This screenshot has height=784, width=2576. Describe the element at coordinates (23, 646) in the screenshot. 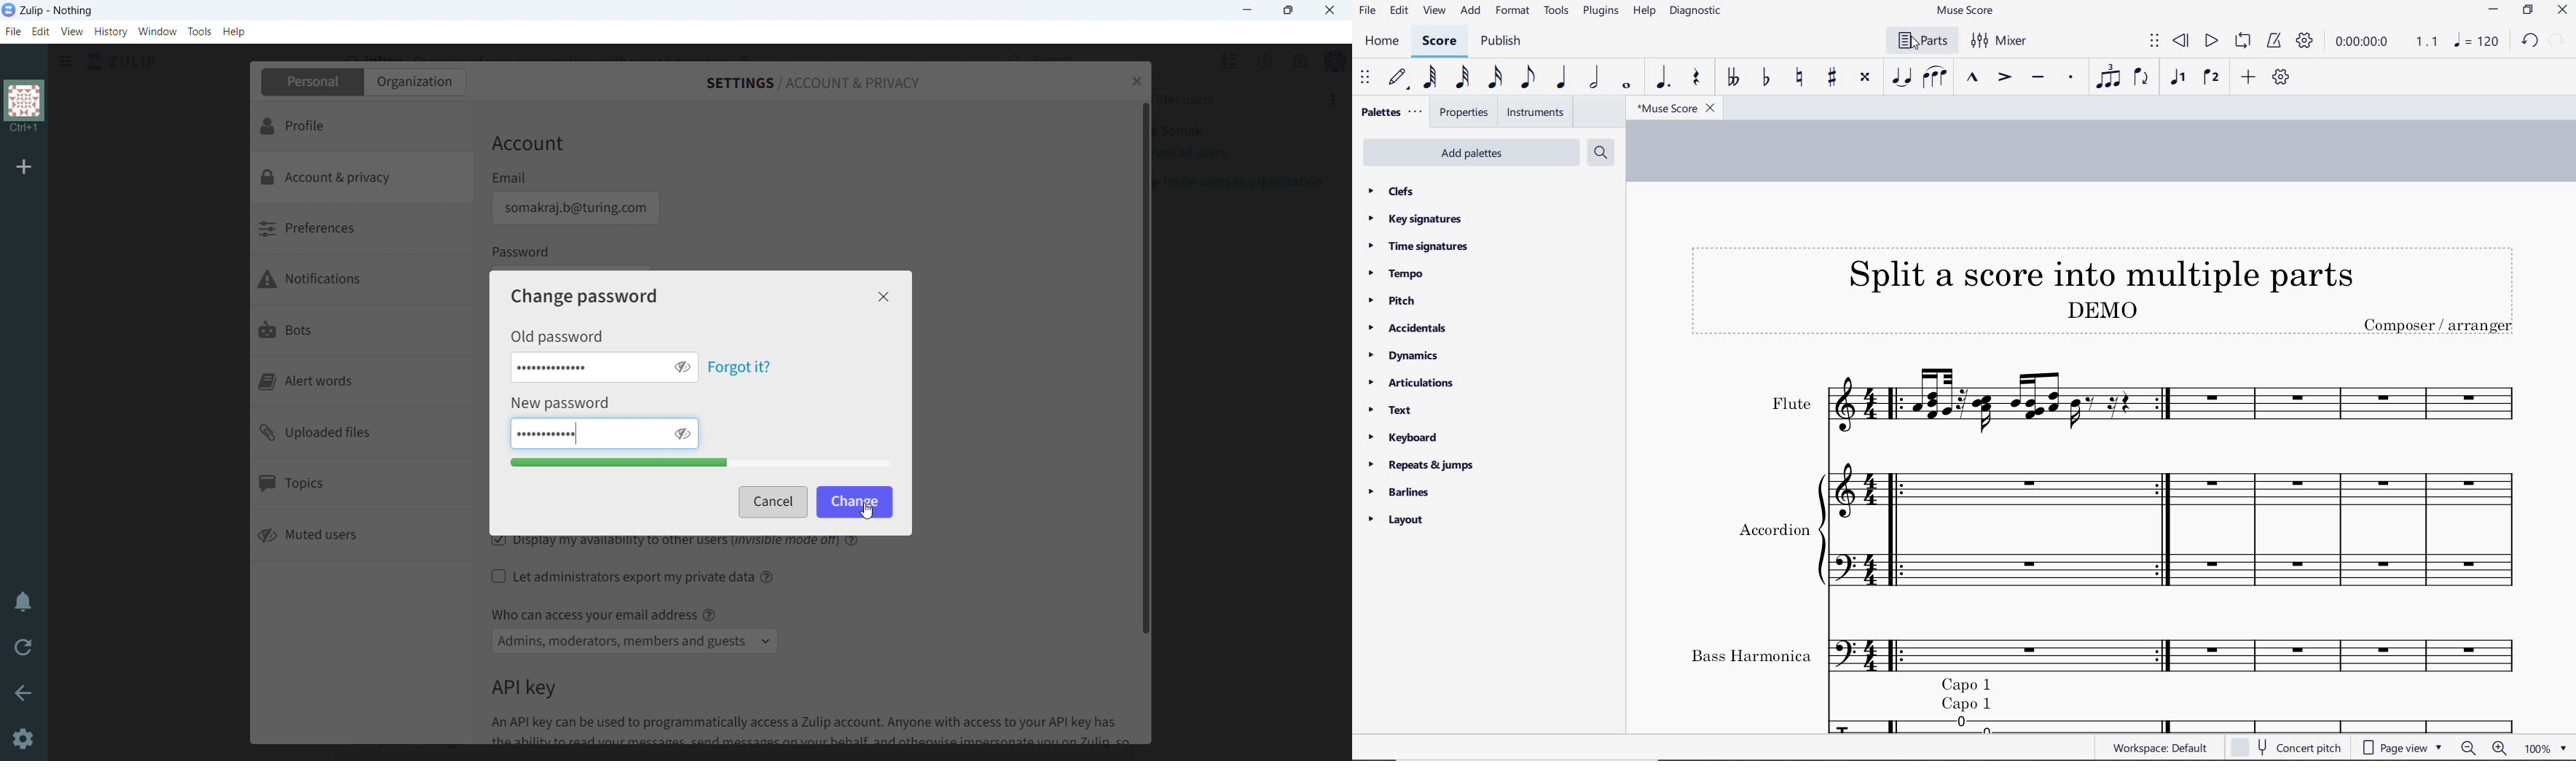

I see `reload` at that location.